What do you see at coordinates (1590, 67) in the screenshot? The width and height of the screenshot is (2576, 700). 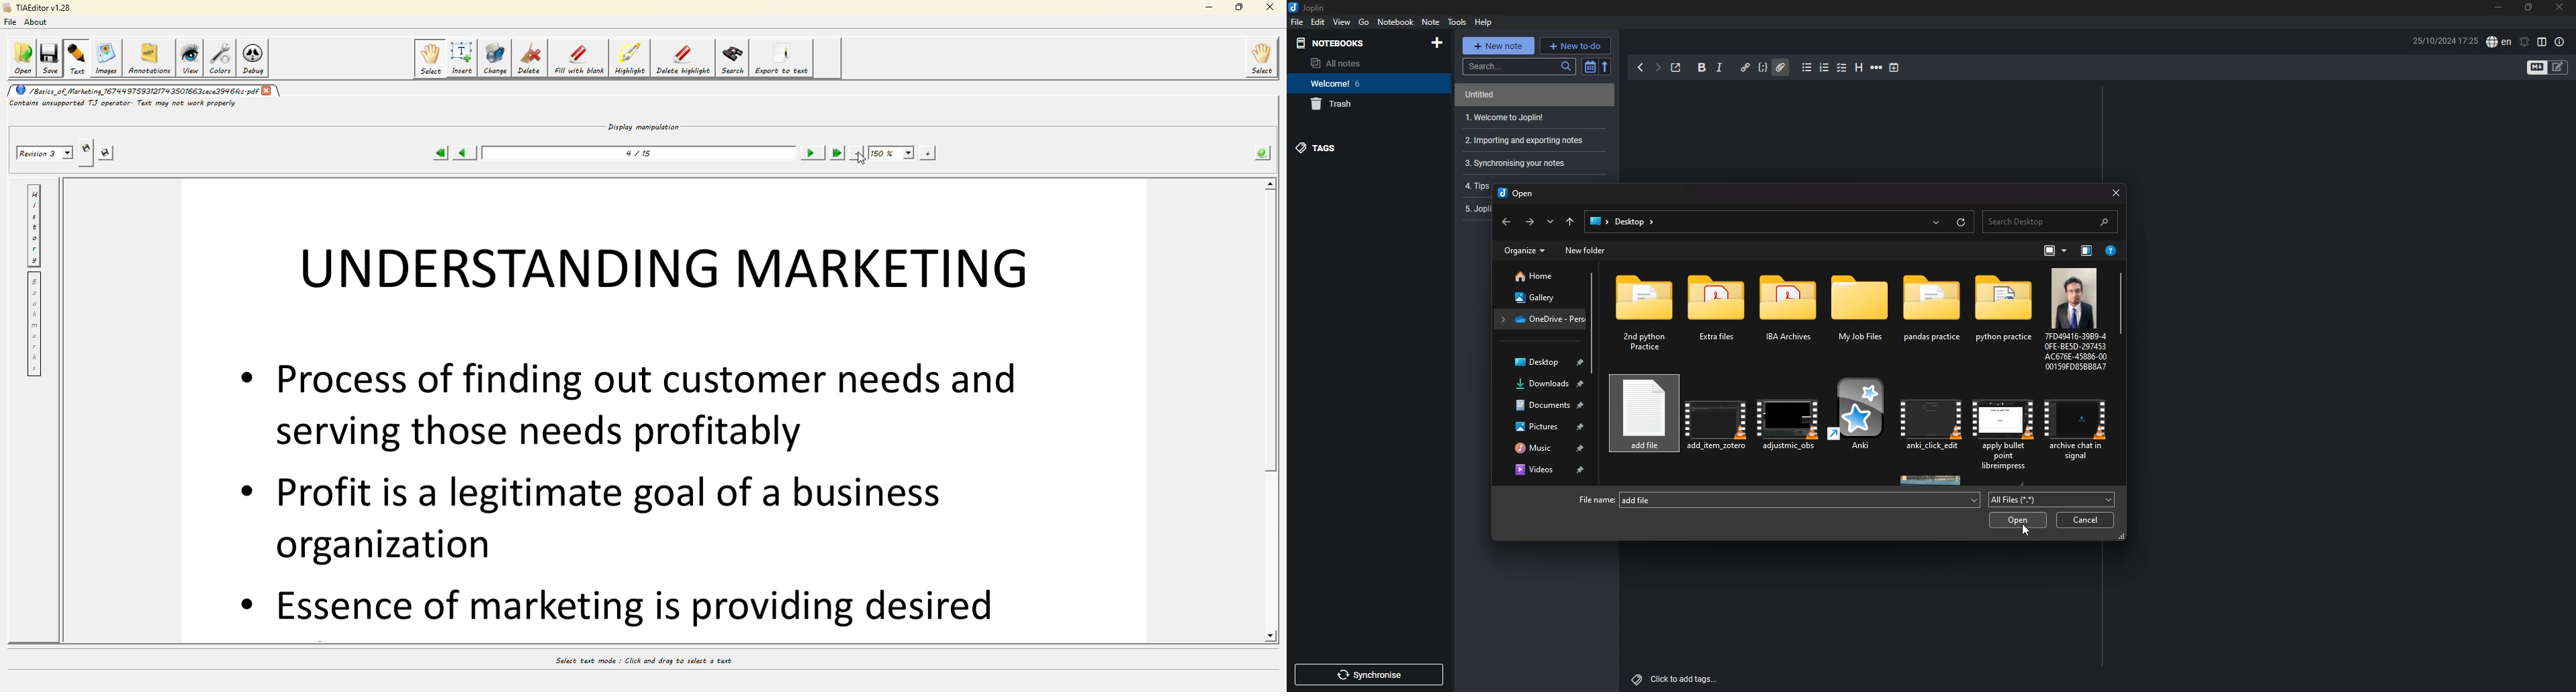 I see `toggle sort order field` at bounding box center [1590, 67].